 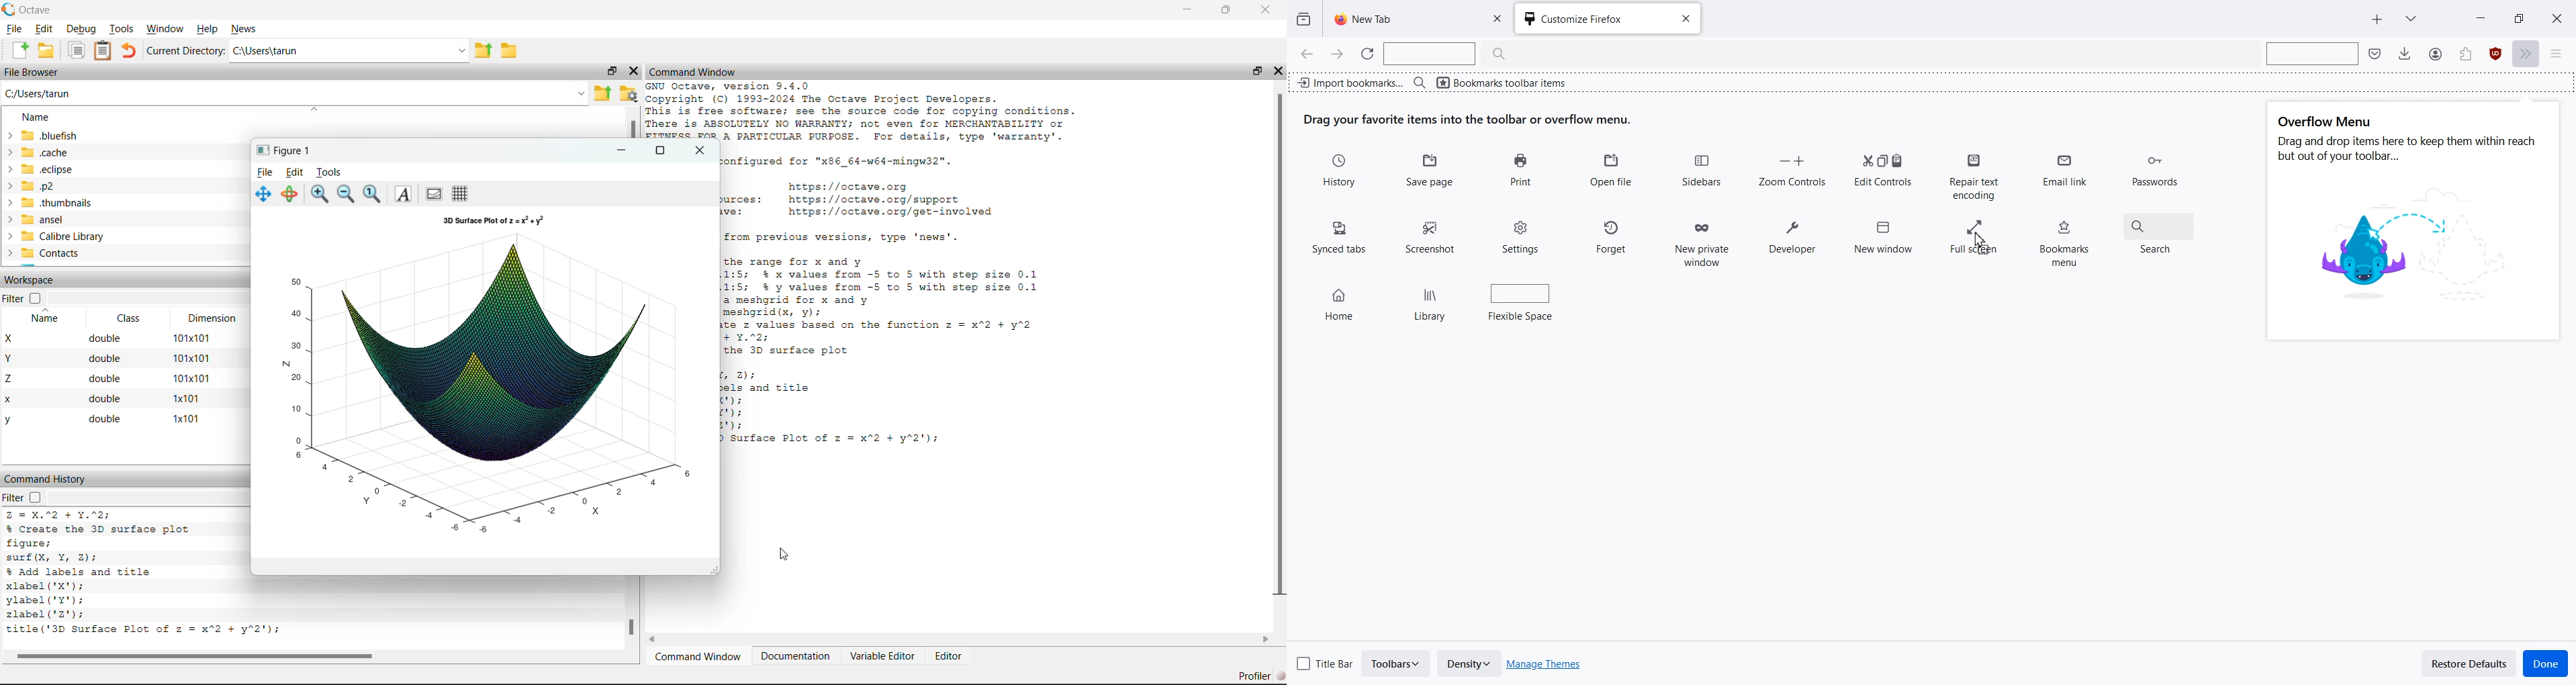 I want to click on Folder Settings, so click(x=628, y=93).